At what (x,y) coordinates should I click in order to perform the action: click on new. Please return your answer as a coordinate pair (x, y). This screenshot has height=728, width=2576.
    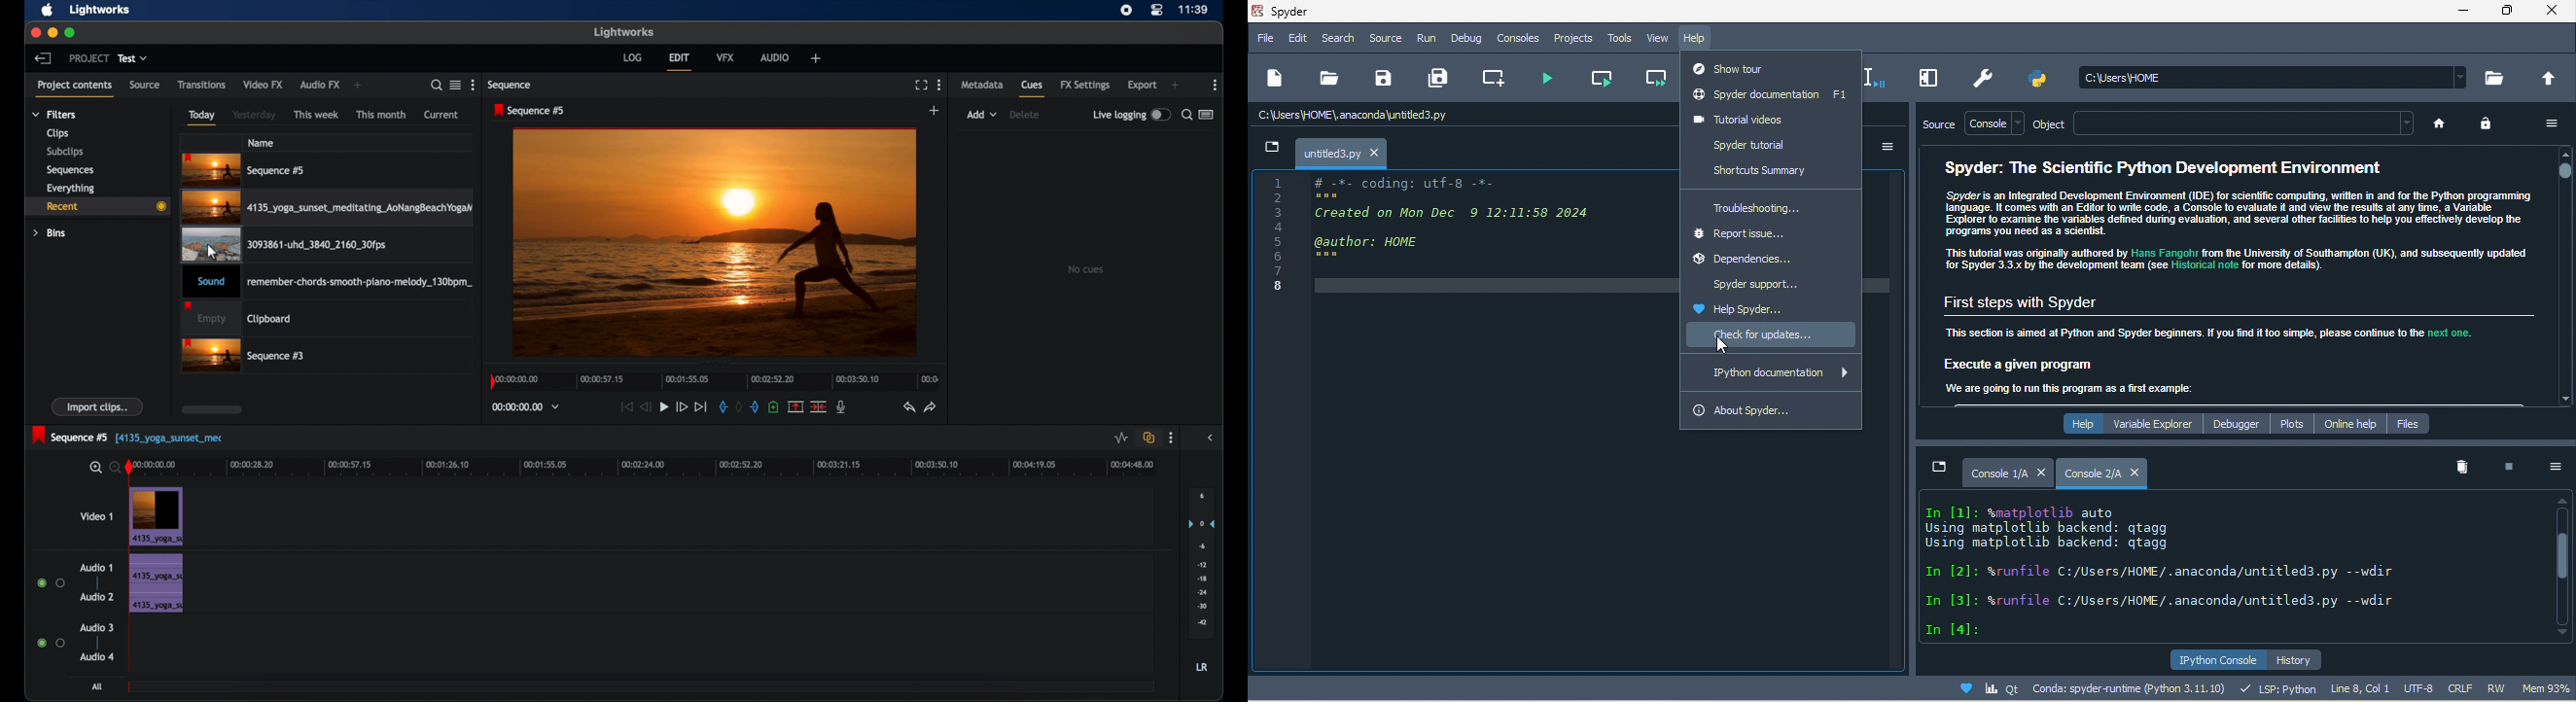
    Looking at the image, I should click on (1277, 82).